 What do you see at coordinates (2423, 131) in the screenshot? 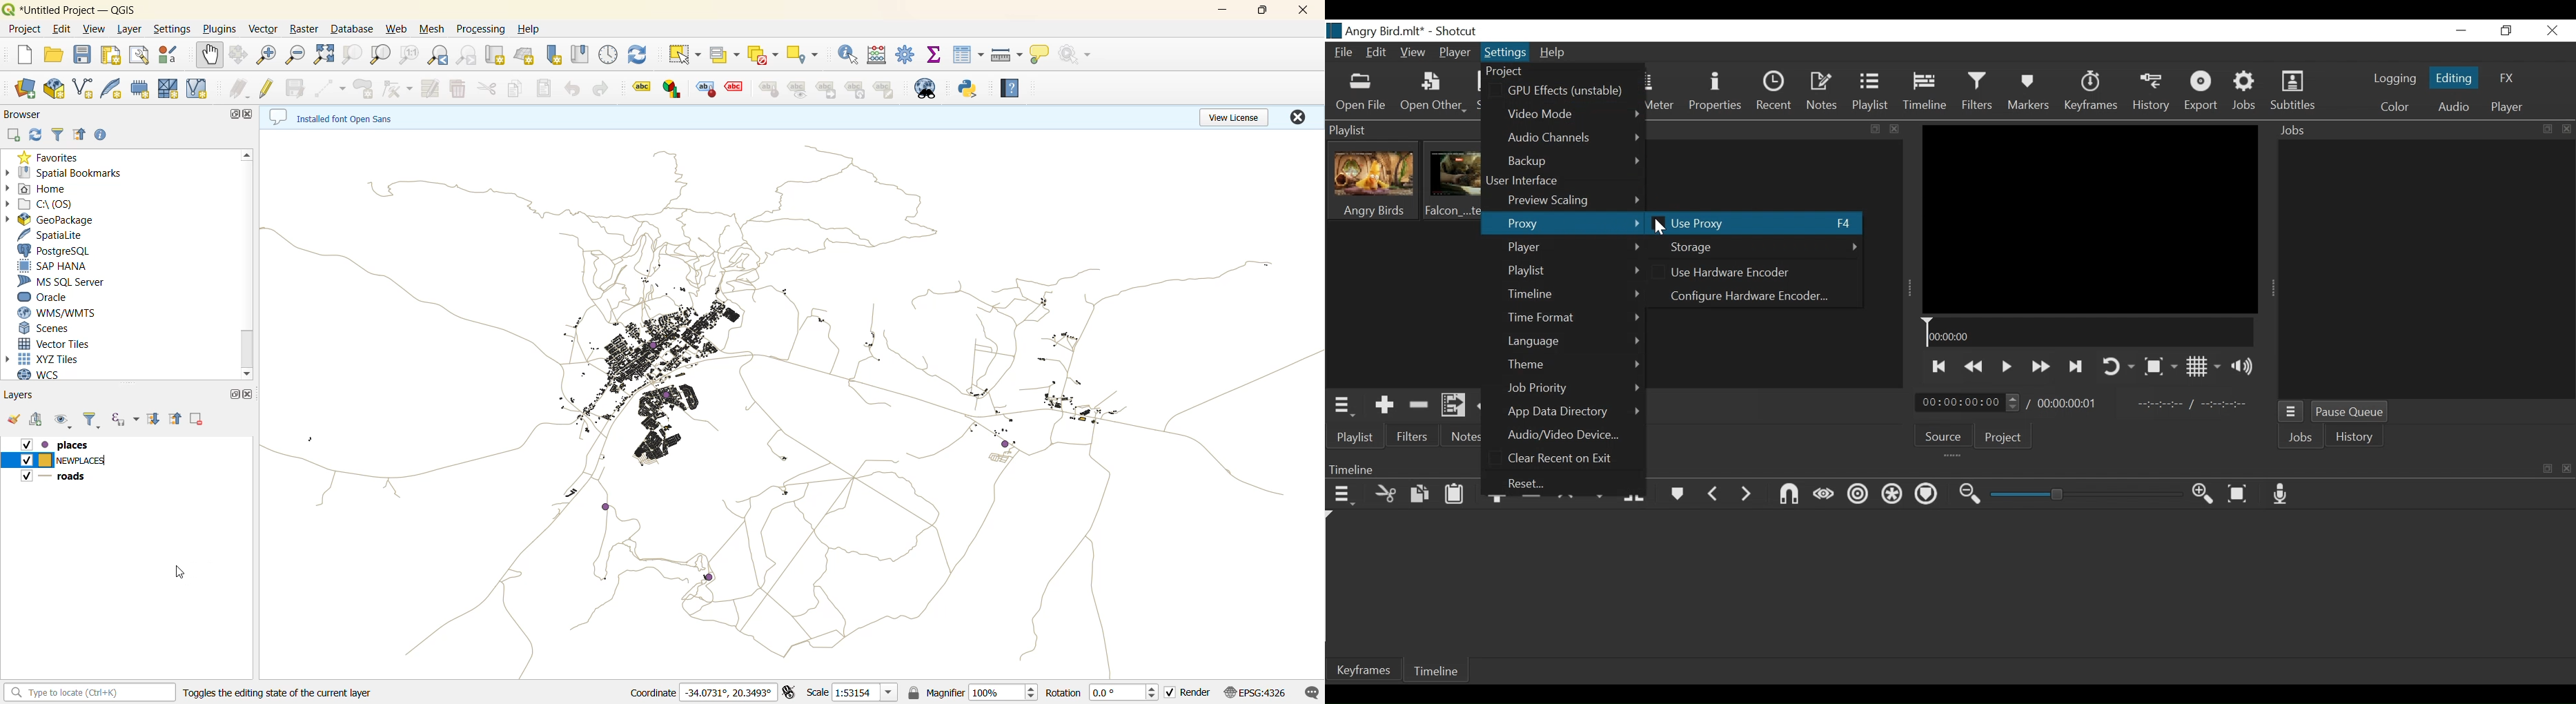
I see `Jobs Panel` at bounding box center [2423, 131].